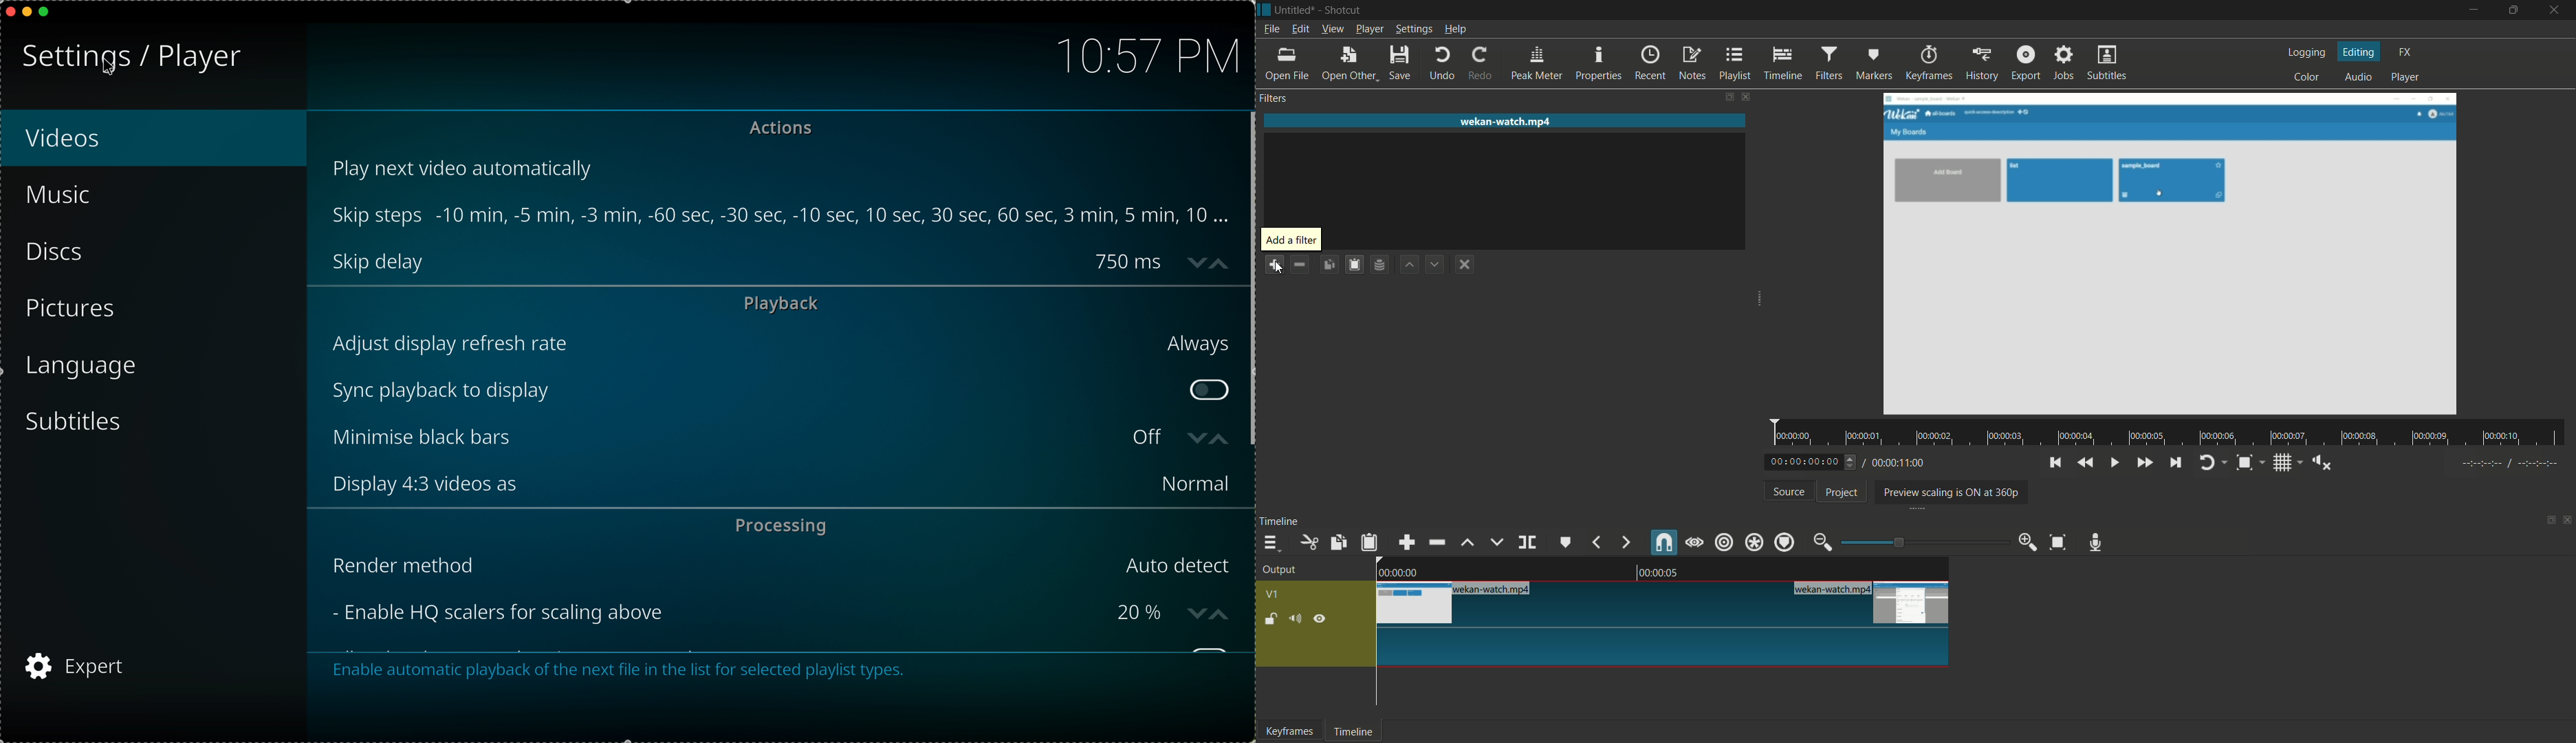 The width and height of the screenshot is (2576, 756). What do you see at coordinates (748, 612) in the screenshot?
I see `enable HQ scalers for scalling above  20%` at bounding box center [748, 612].